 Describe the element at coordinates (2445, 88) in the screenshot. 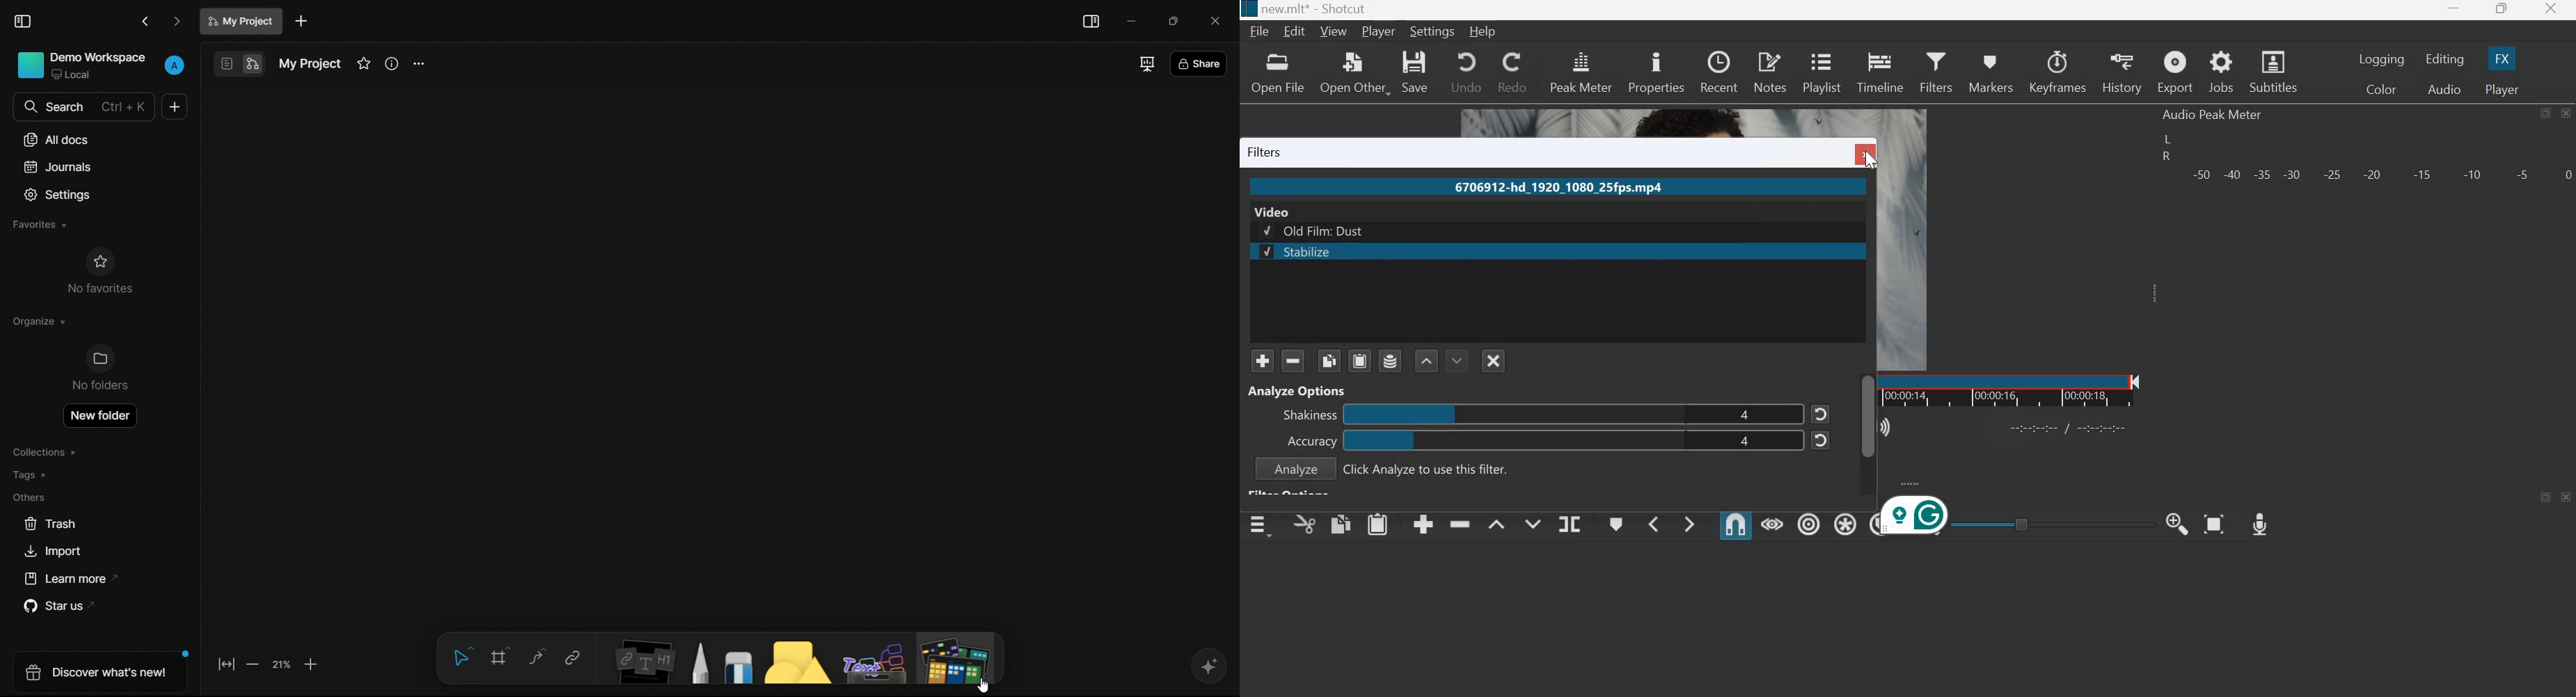

I see `Audio` at that location.